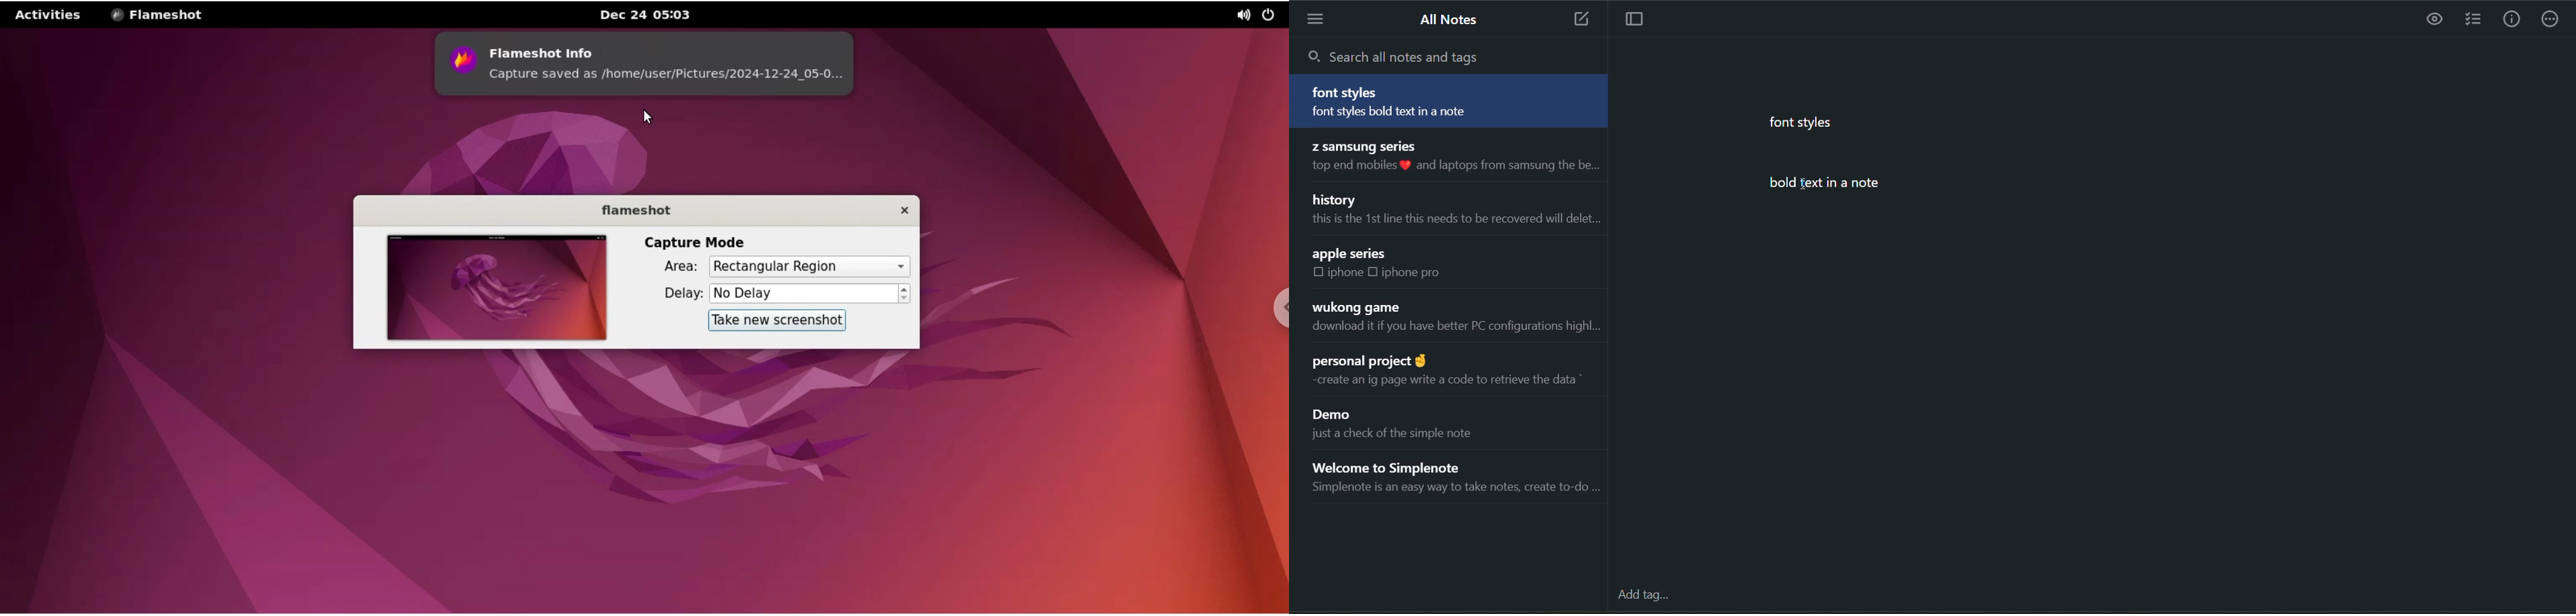  What do you see at coordinates (1351, 254) in the screenshot?
I see `apple series` at bounding box center [1351, 254].